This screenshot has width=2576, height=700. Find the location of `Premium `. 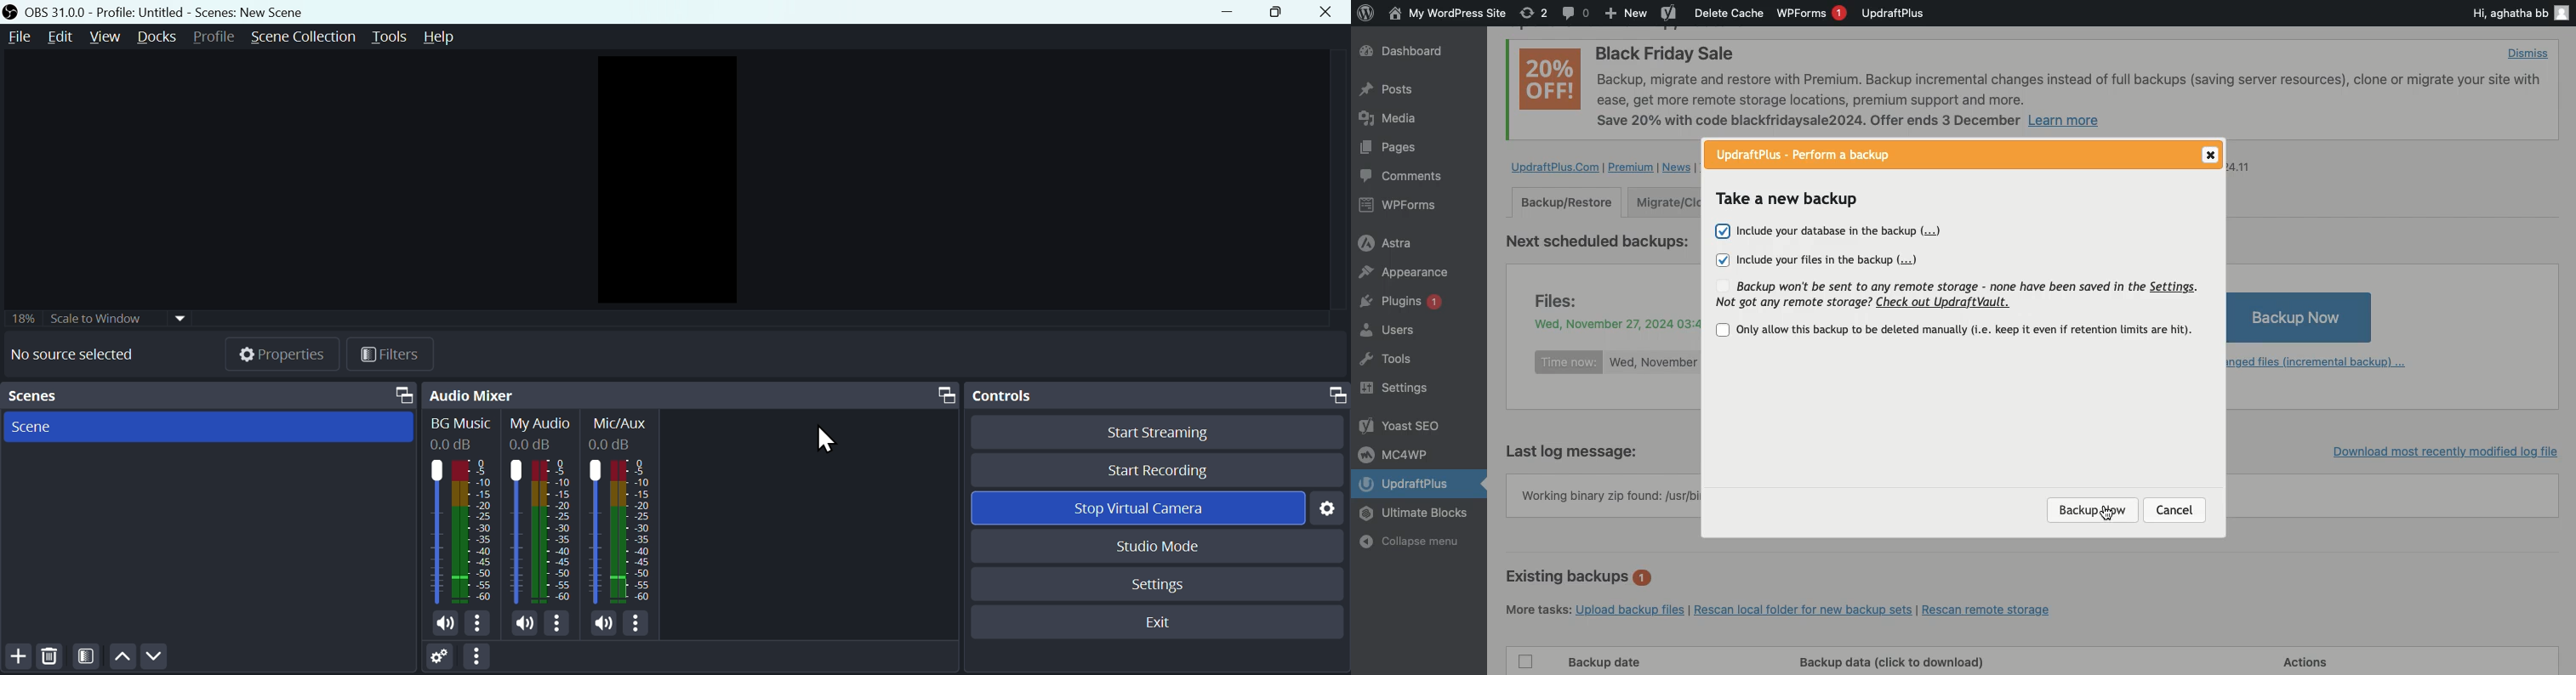

Premium  is located at coordinates (1634, 167).